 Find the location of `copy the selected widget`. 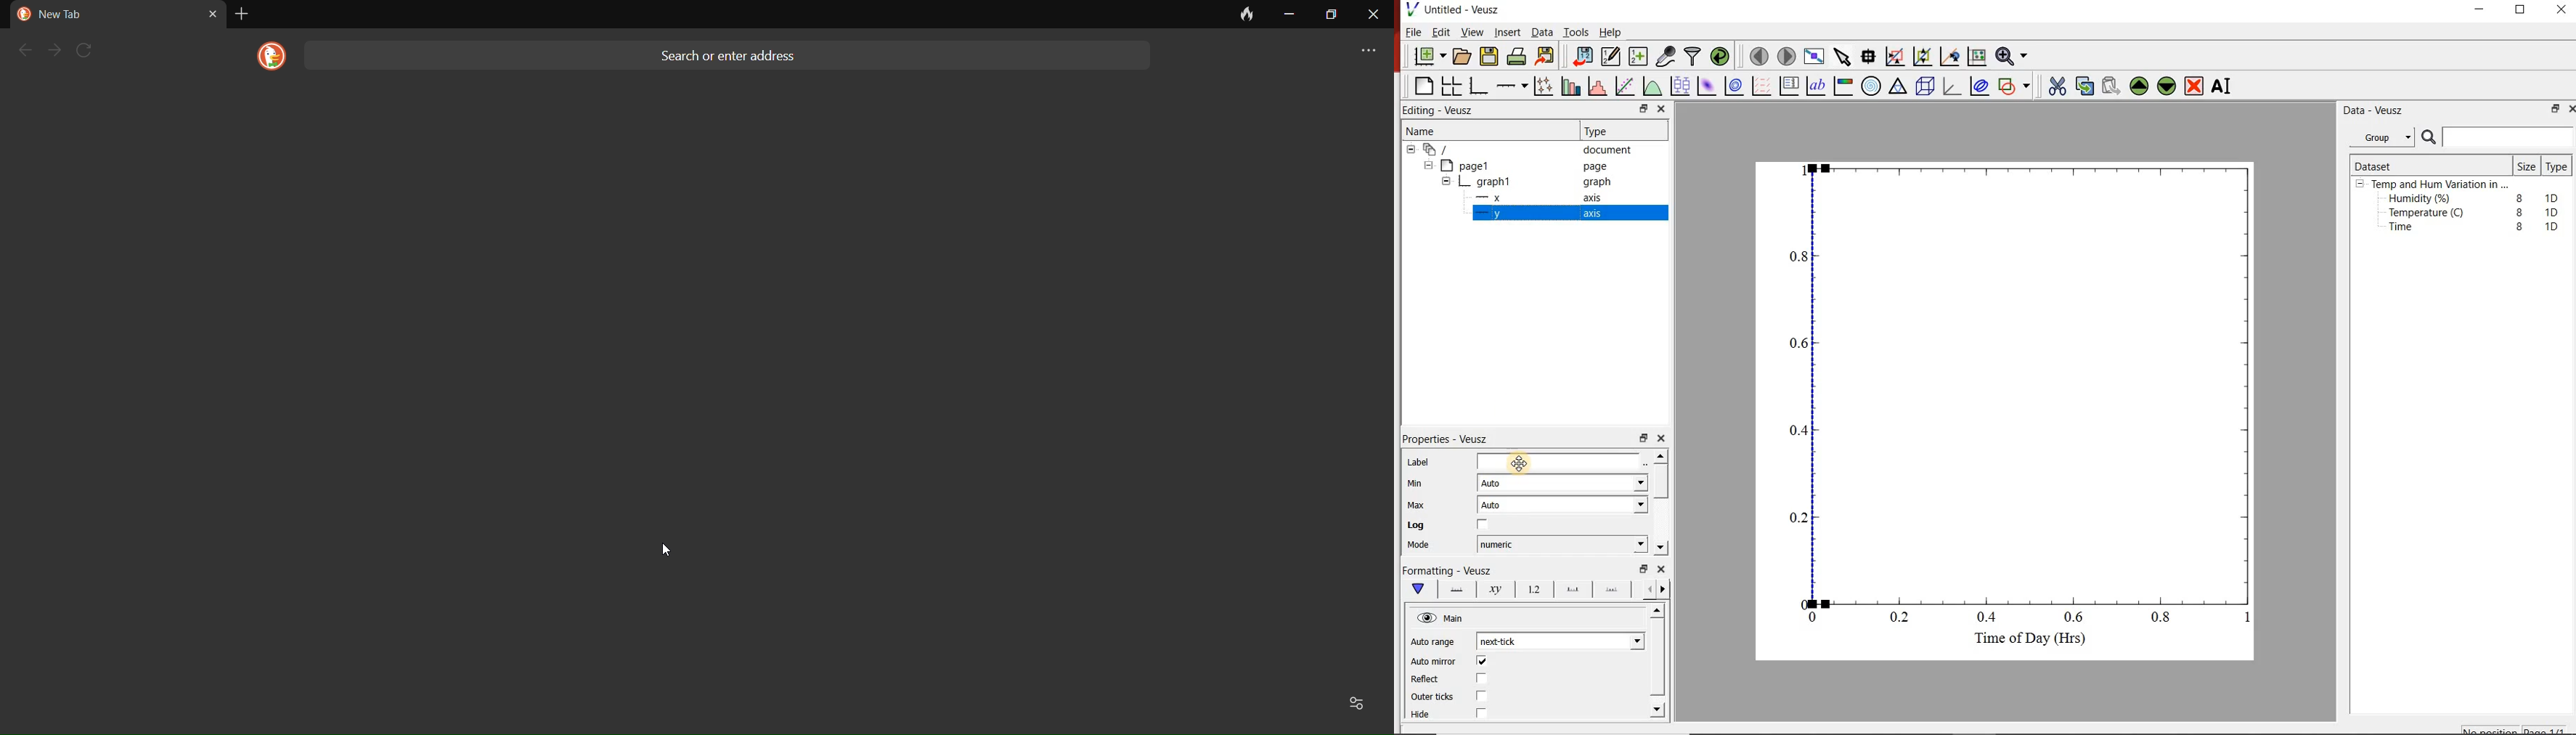

copy the selected widget is located at coordinates (2084, 86).